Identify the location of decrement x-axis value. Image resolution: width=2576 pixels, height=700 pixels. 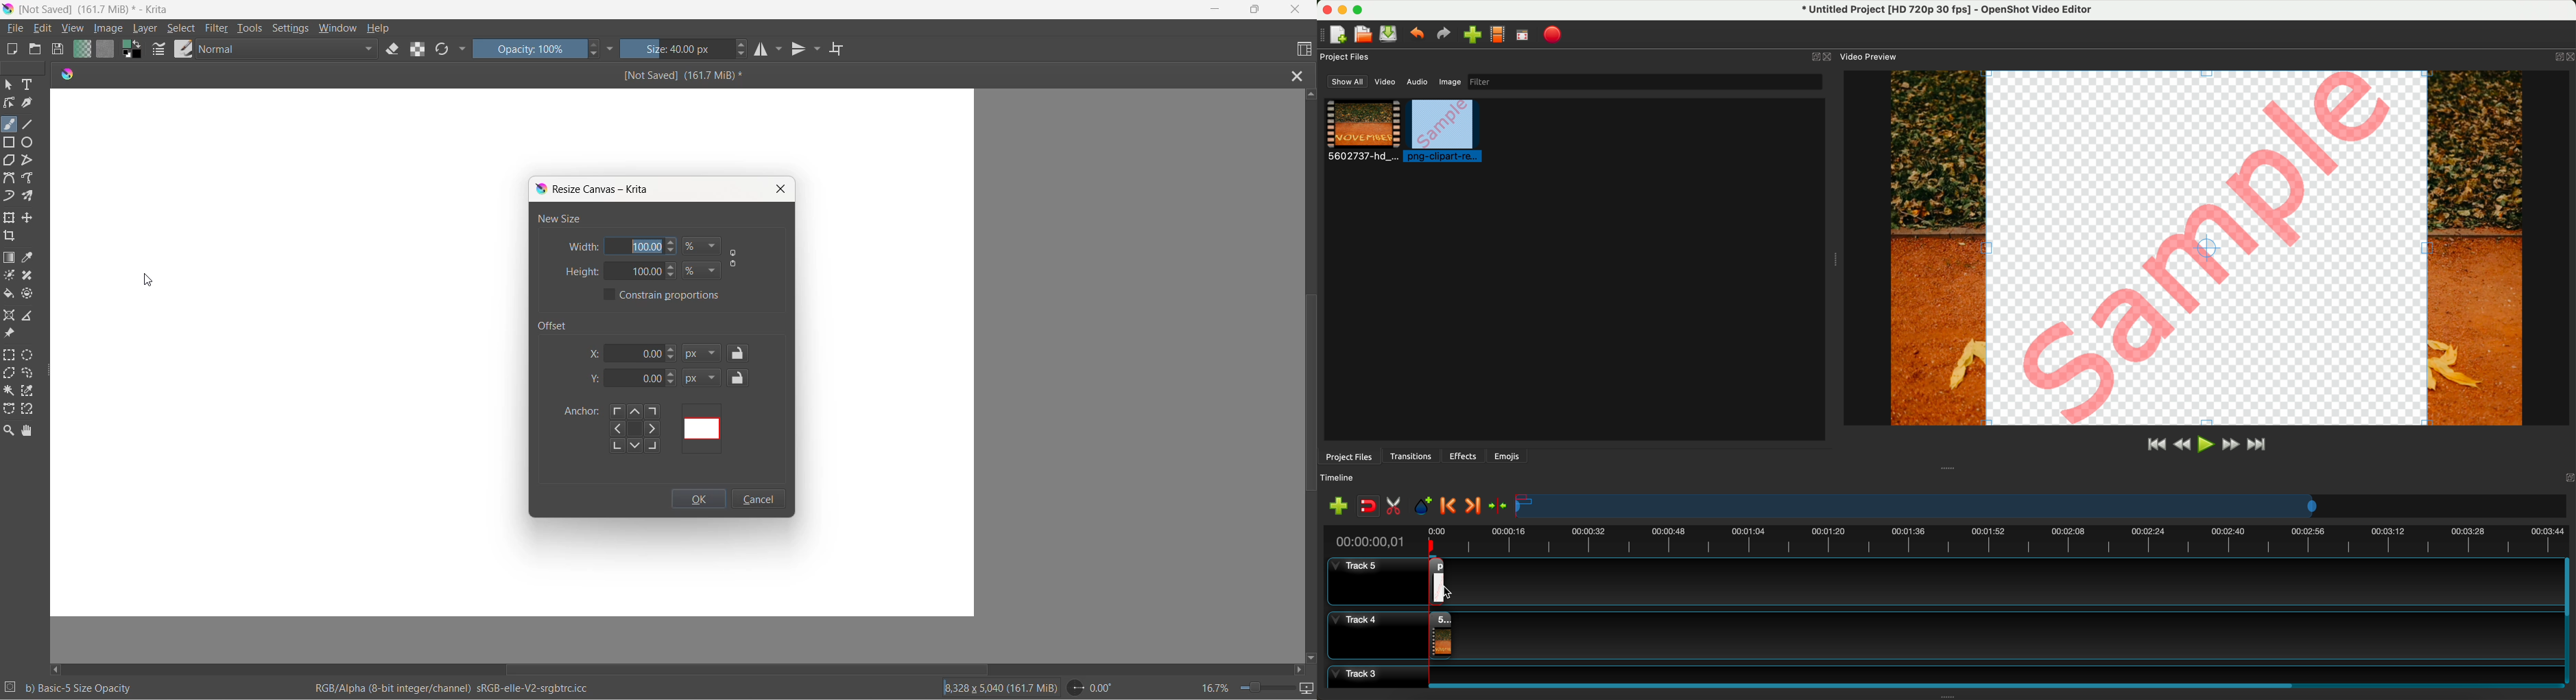
(672, 359).